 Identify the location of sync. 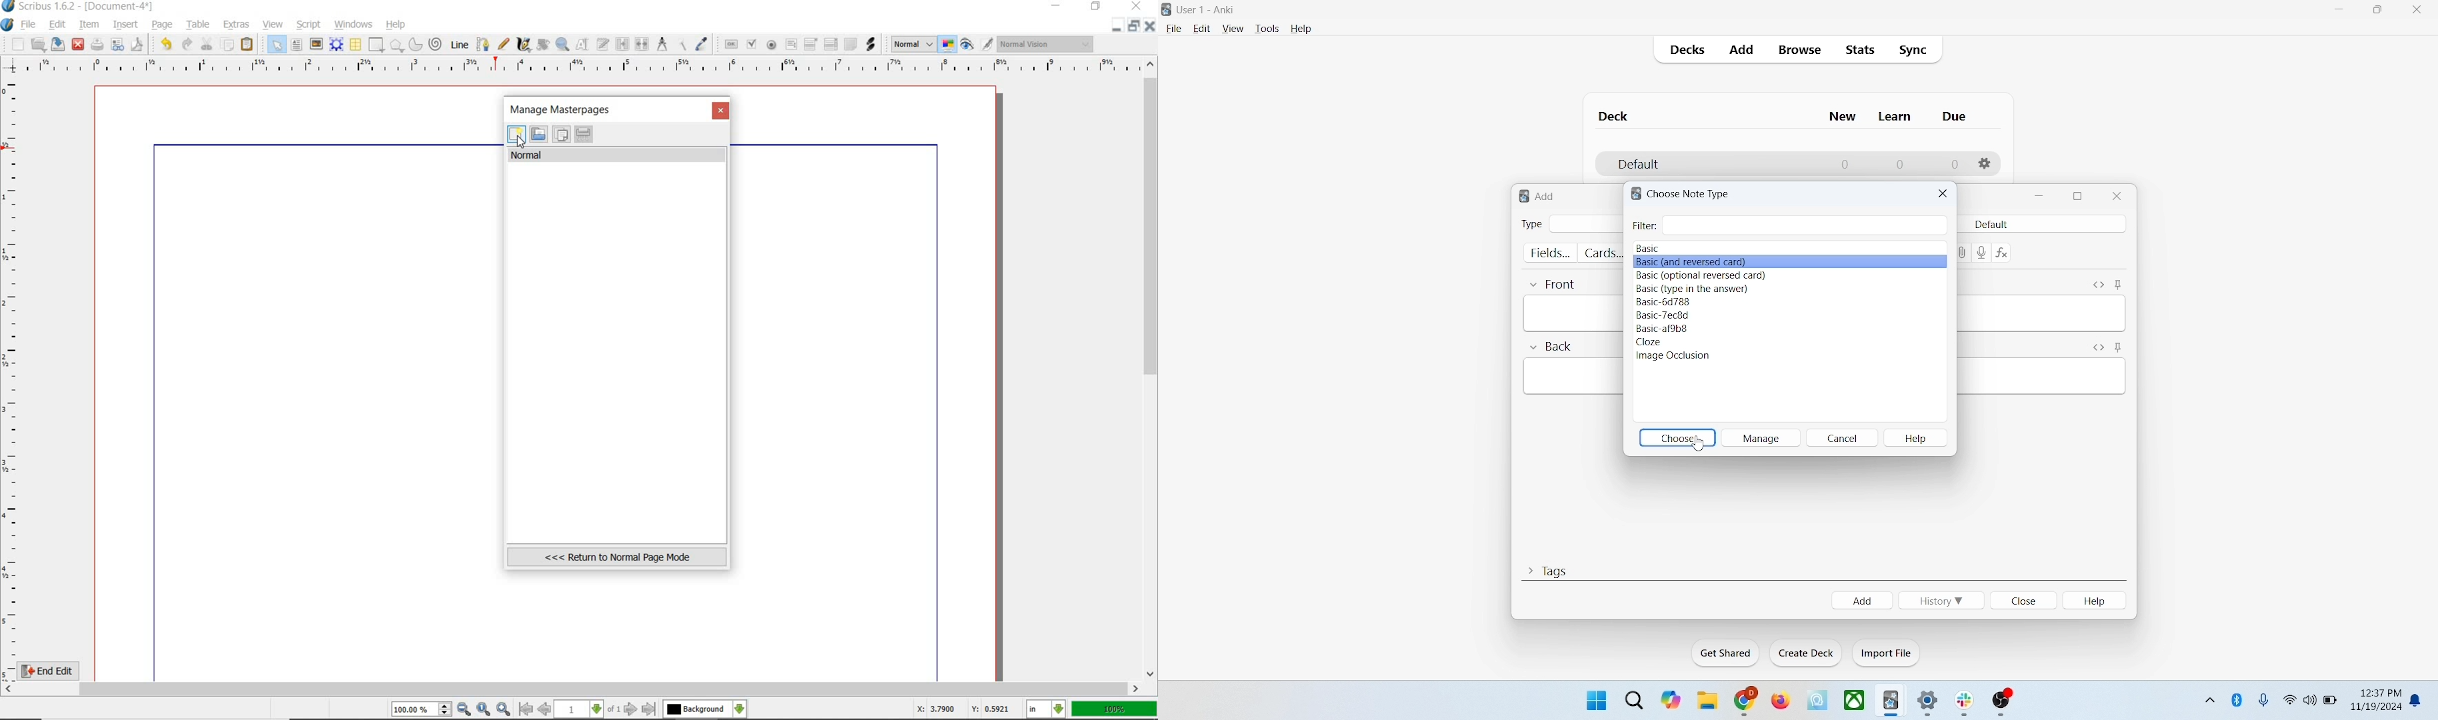
(1914, 51).